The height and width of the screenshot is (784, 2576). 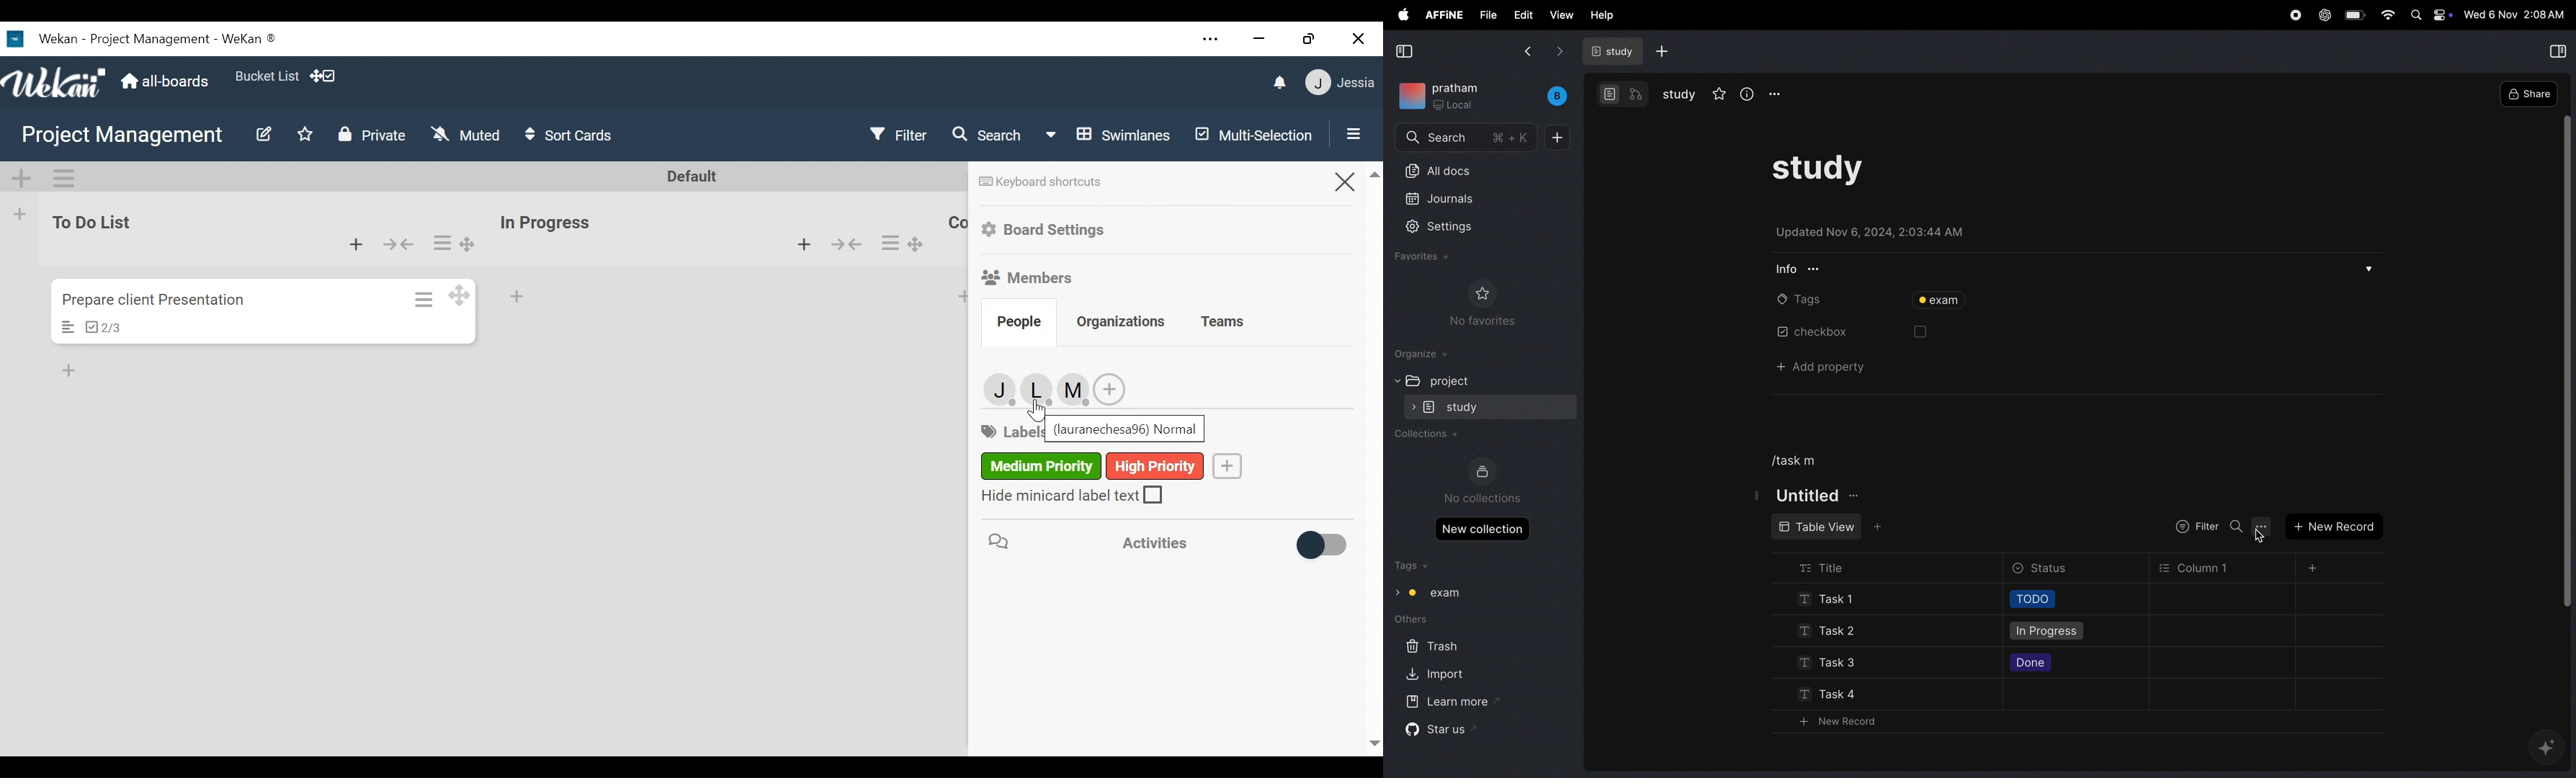 I want to click on table view, so click(x=1817, y=526).